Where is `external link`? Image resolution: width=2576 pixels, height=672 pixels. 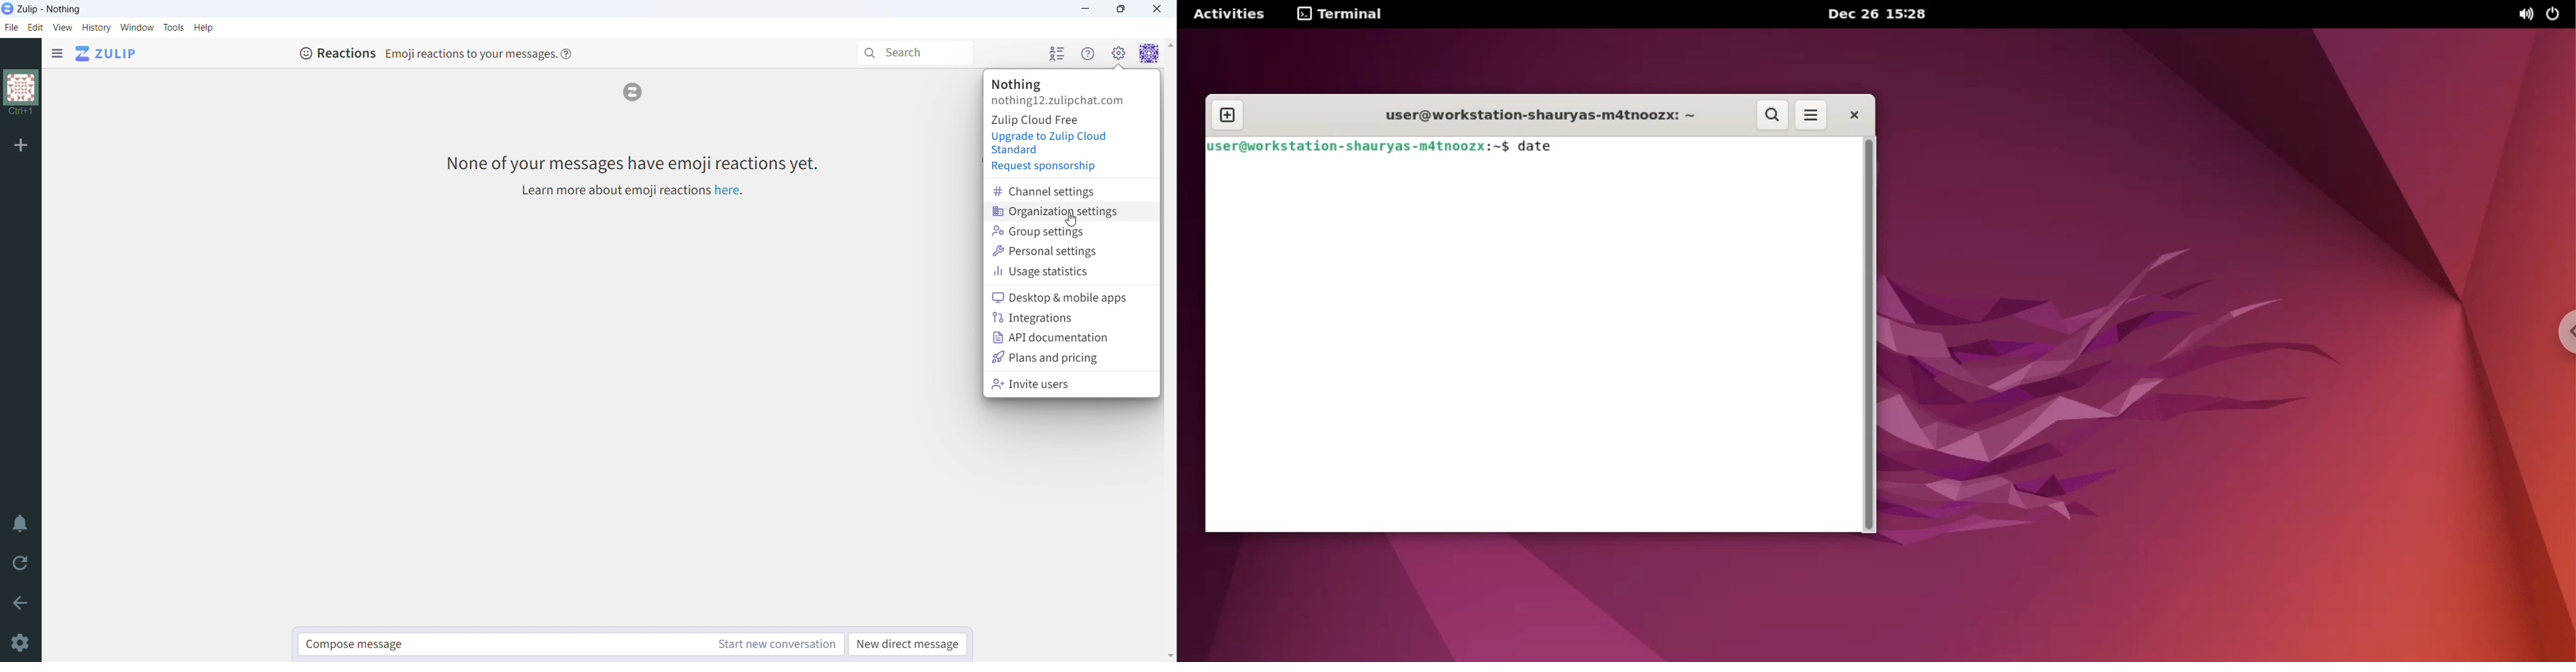 external link is located at coordinates (727, 190).